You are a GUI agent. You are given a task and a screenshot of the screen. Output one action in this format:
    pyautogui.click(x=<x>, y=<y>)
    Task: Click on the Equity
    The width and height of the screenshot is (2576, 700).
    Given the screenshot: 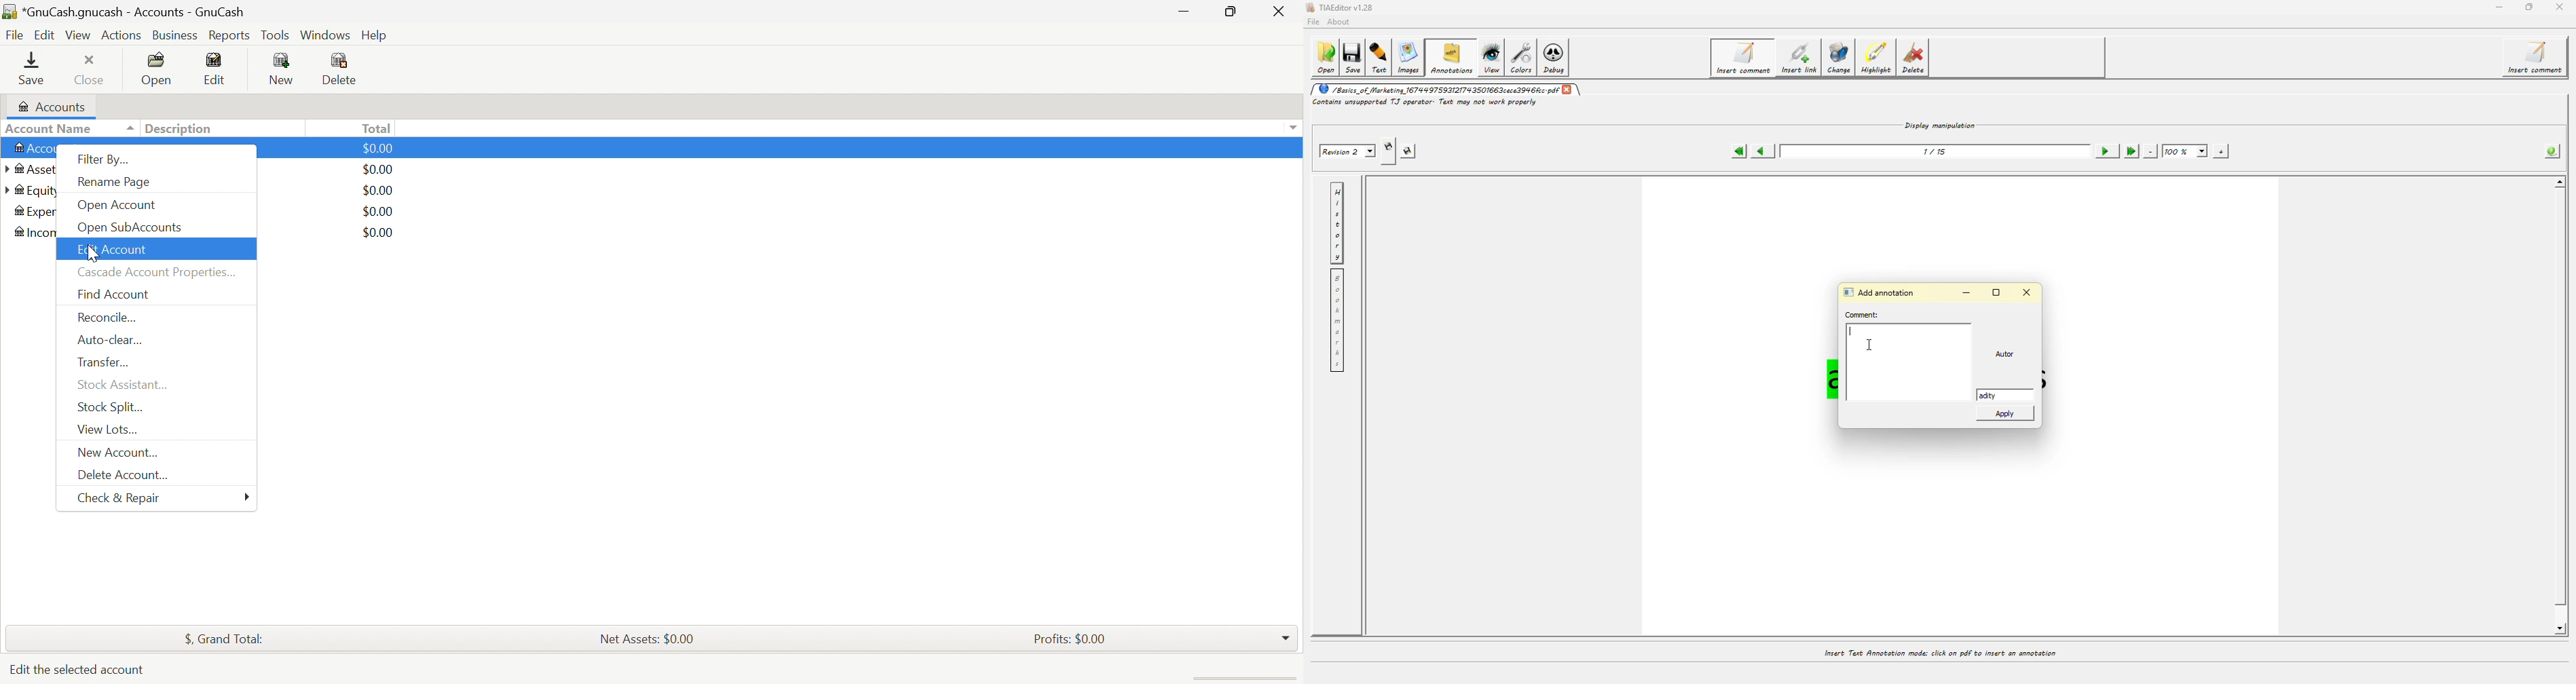 What is the action you would take?
    pyautogui.click(x=31, y=190)
    